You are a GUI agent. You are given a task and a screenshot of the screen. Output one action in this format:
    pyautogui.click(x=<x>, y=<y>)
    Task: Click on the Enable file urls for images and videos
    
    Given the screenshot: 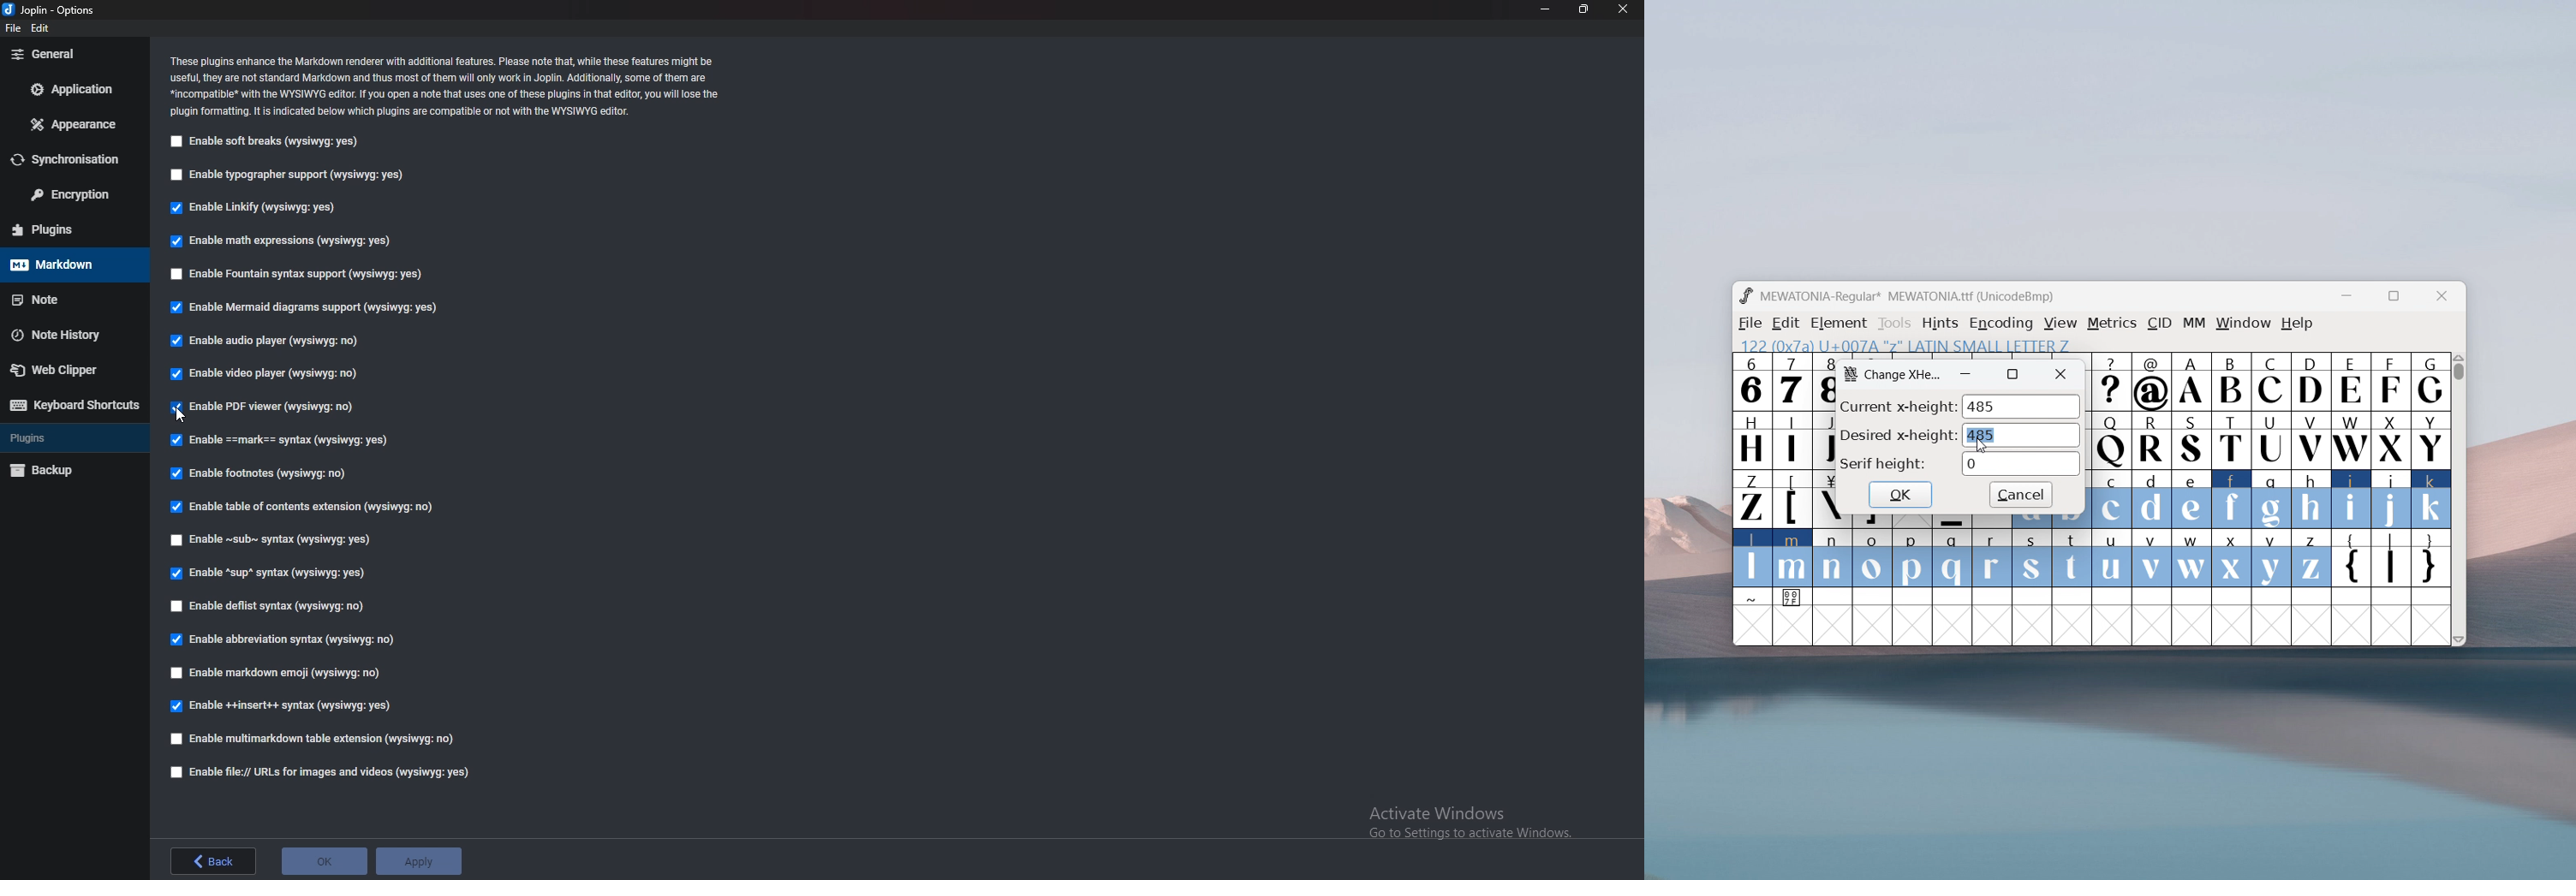 What is the action you would take?
    pyautogui.click(x=319, y=772)
    